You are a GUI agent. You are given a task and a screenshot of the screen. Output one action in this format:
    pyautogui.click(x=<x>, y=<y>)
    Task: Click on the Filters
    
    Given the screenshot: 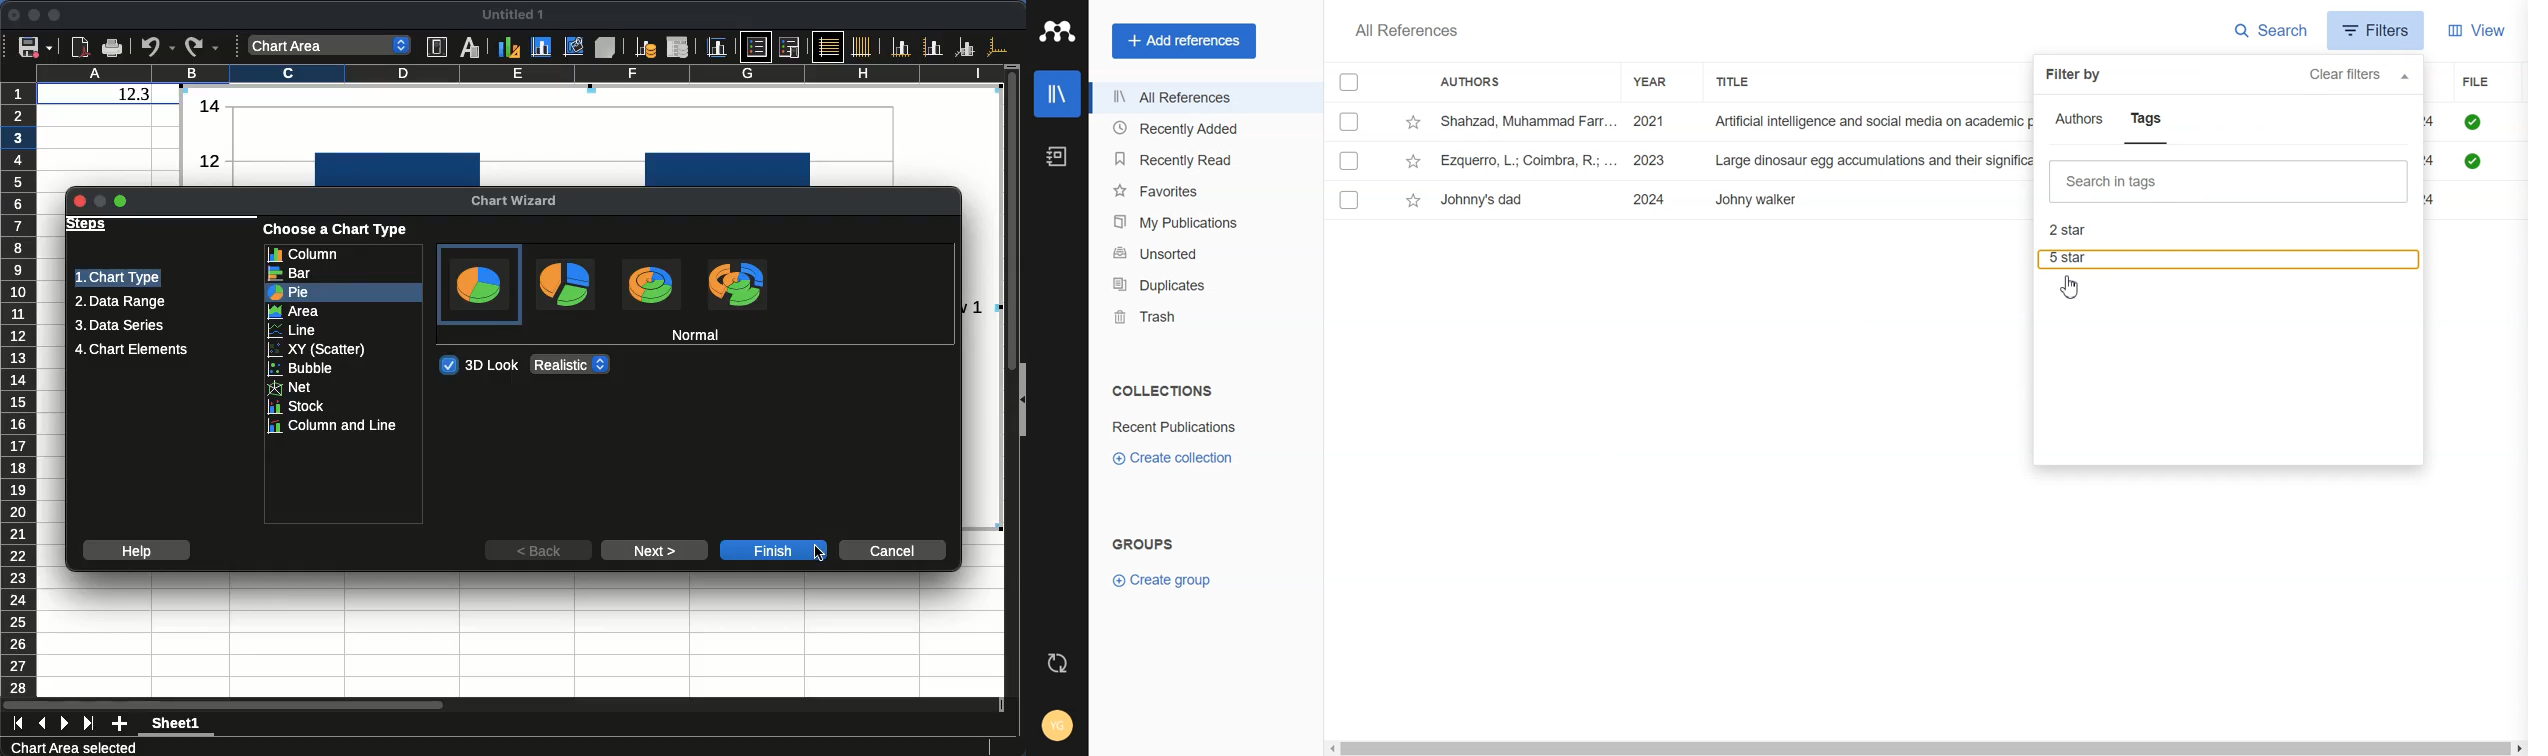 What is the action you would take?
    pyautogui.click(x=2378, y=30)
    